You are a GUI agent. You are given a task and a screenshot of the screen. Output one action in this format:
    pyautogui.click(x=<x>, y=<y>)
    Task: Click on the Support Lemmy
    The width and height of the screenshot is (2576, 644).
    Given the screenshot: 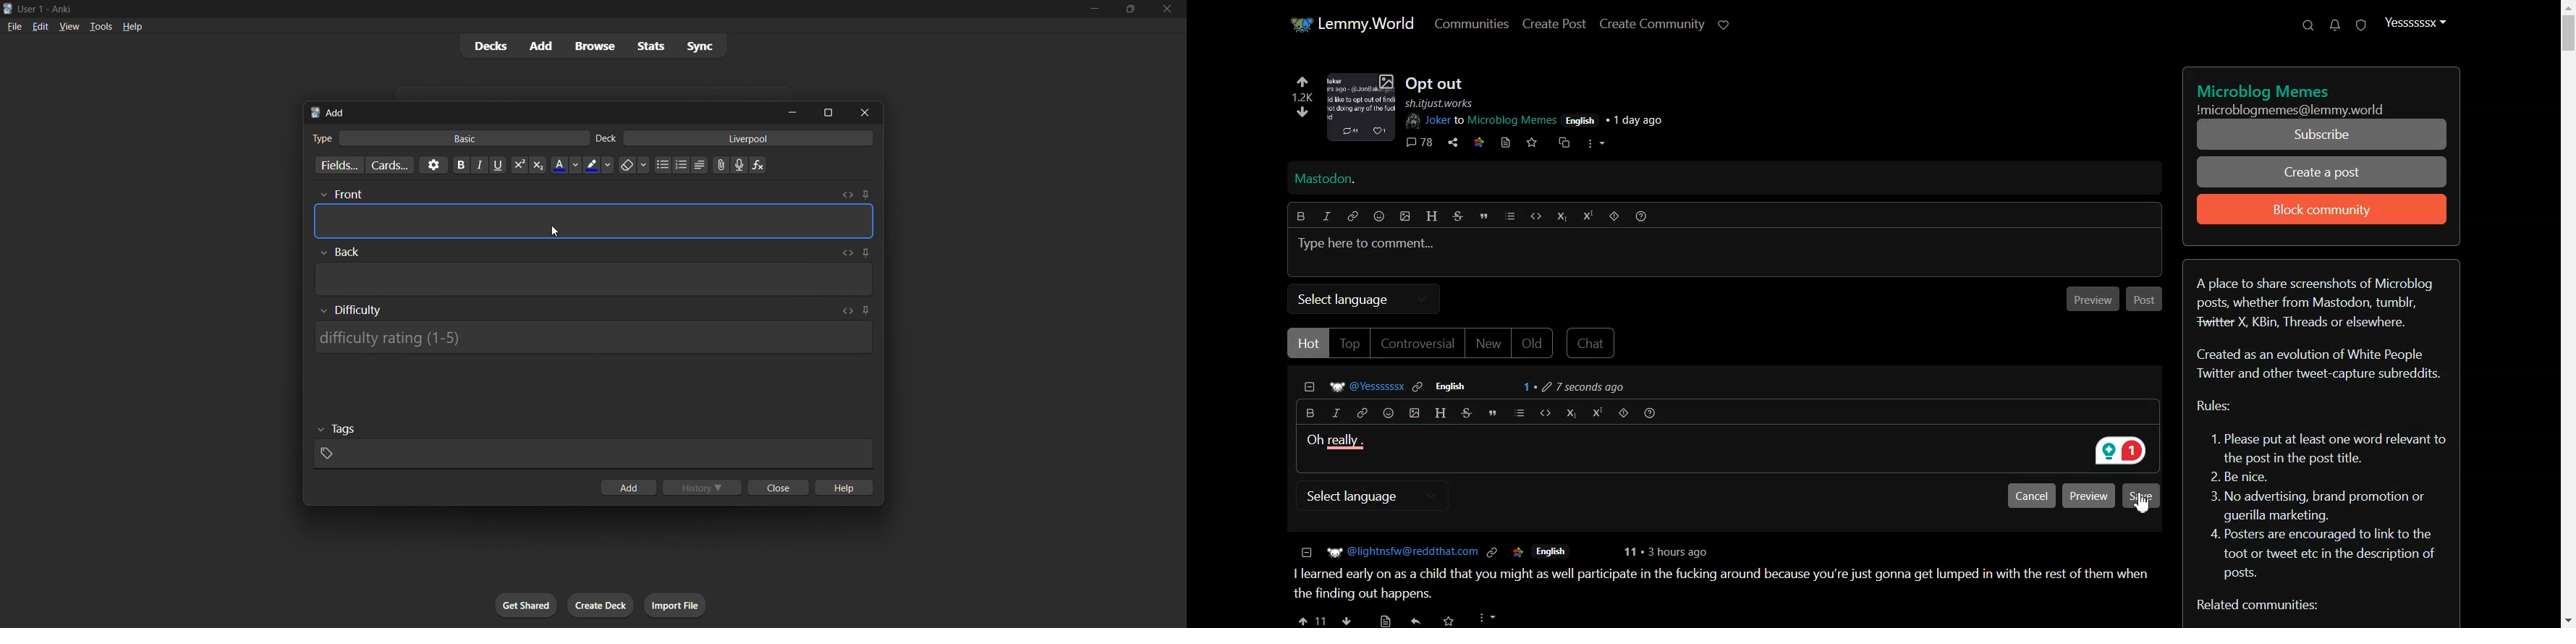 What is the action you would take?
    pyautogui.click(x=1725, y=25)
    